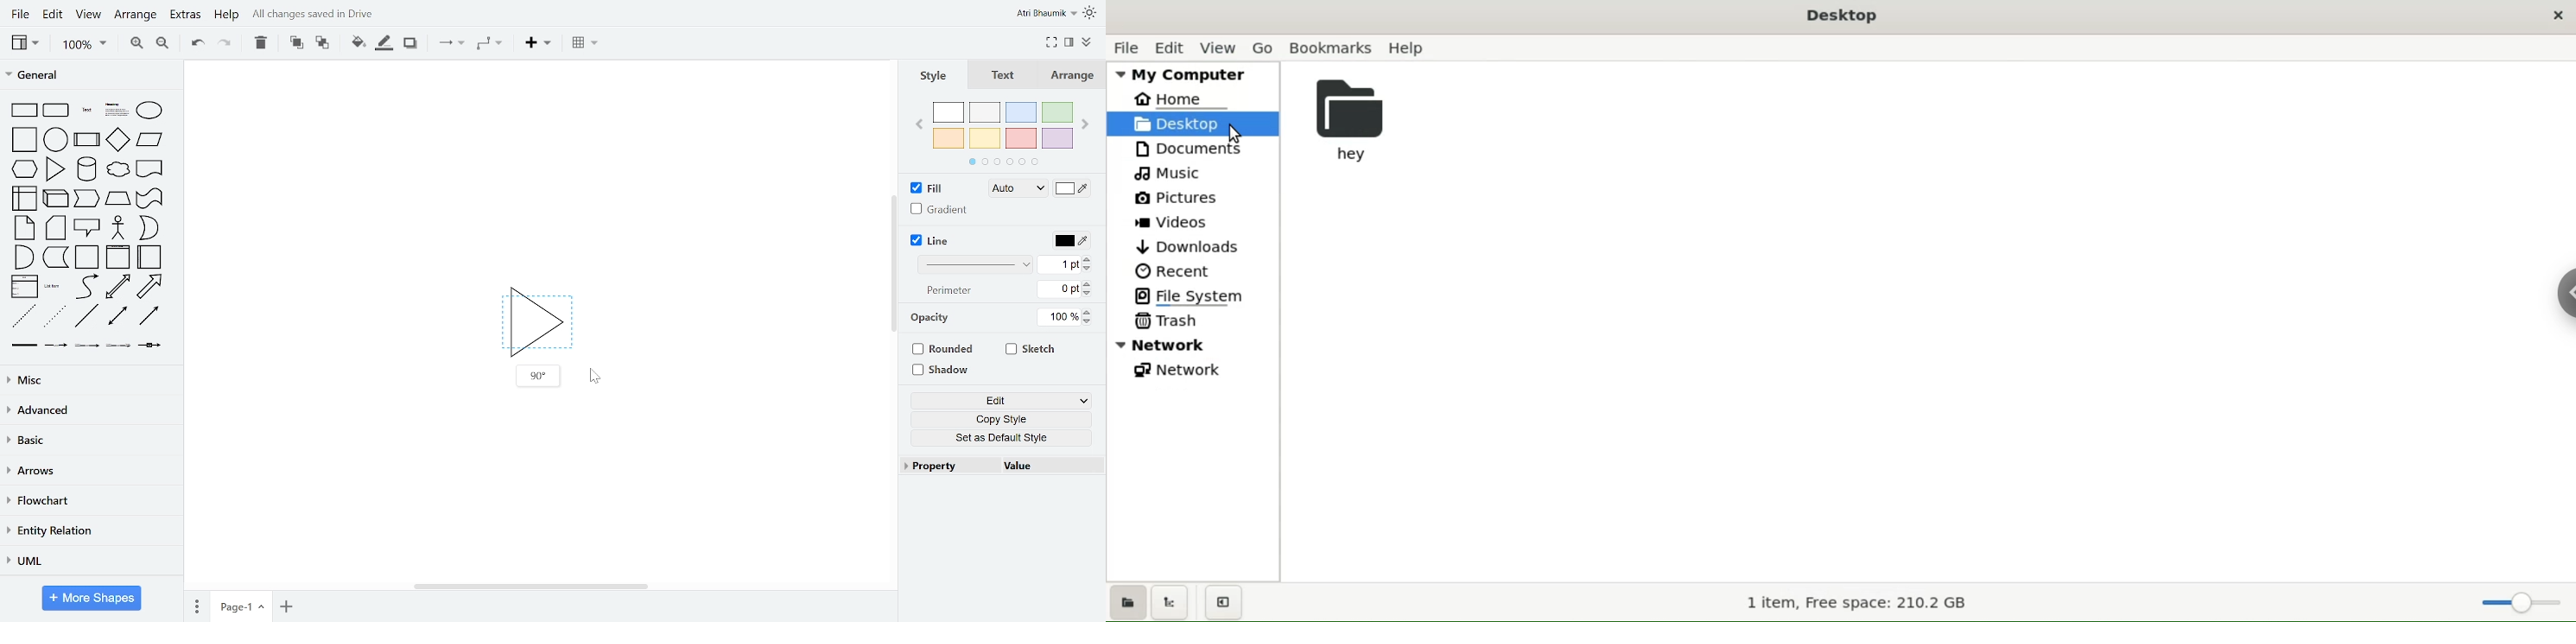 The image size is (2576, 644). Describe the element at coordinates (136, 15) in the screenshot. I see `arrange` at that location.